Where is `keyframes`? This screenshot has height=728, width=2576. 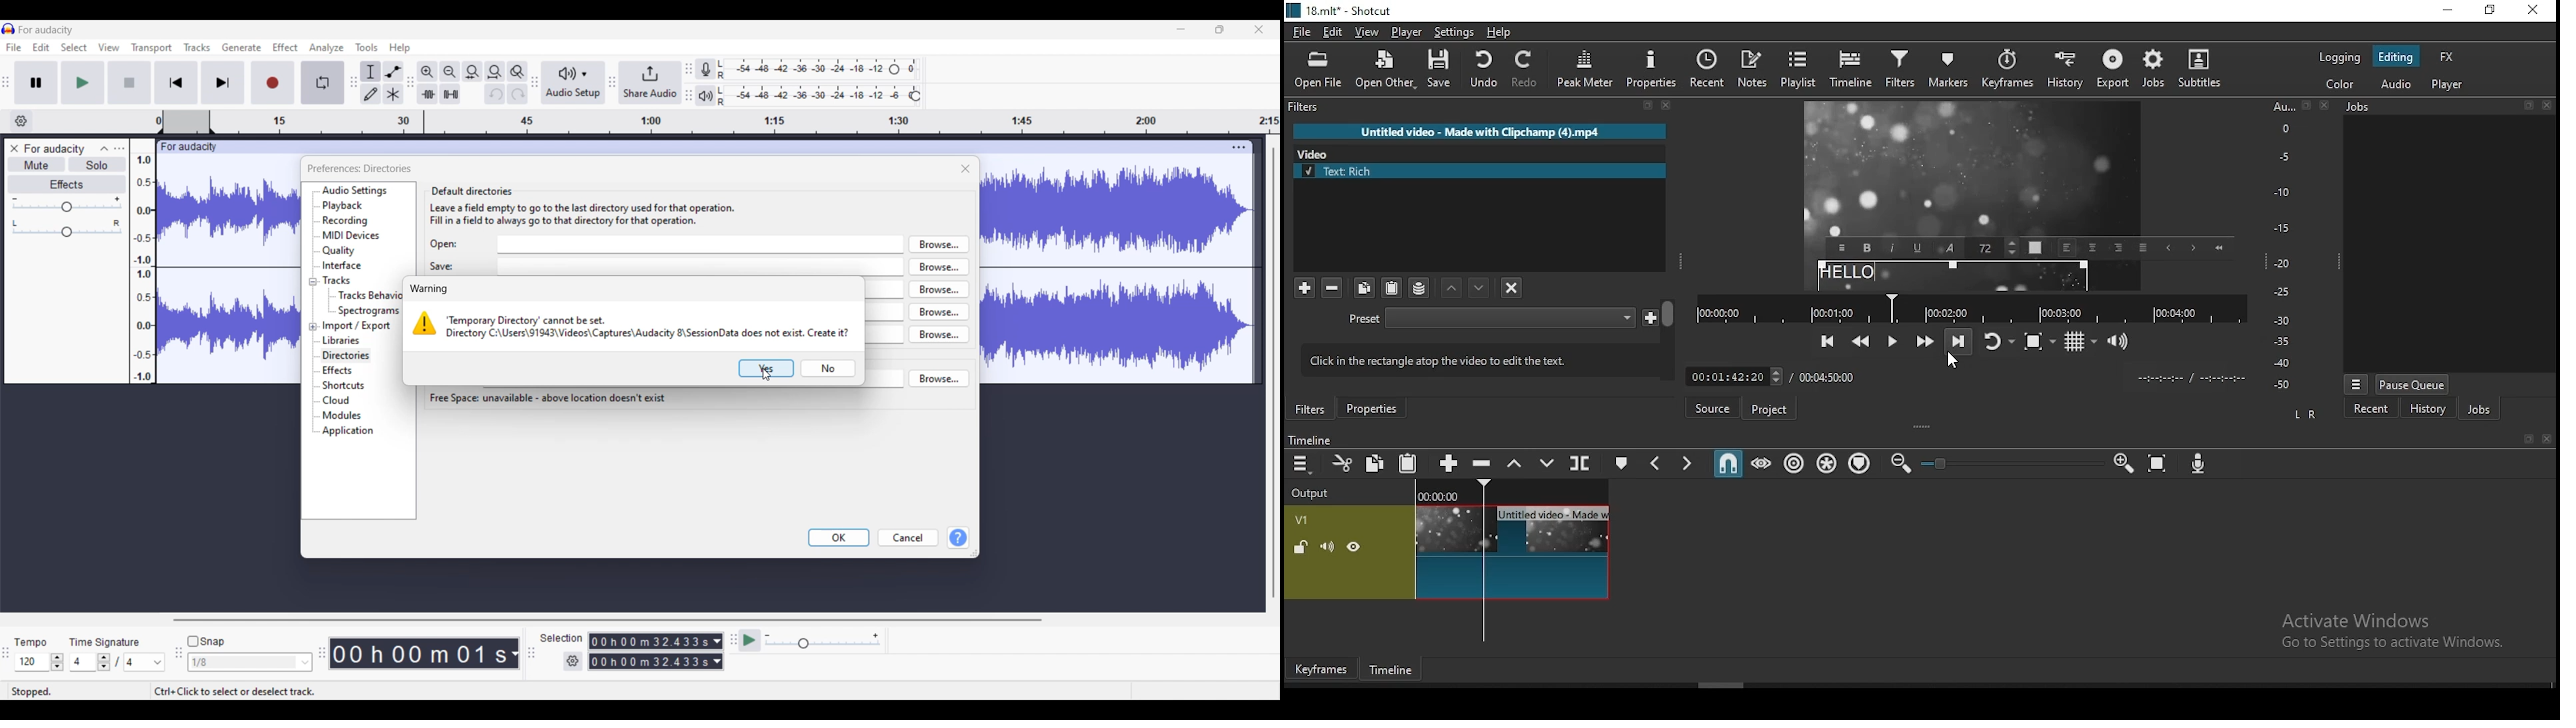 keyframes is located at coordinates (1322, 669).